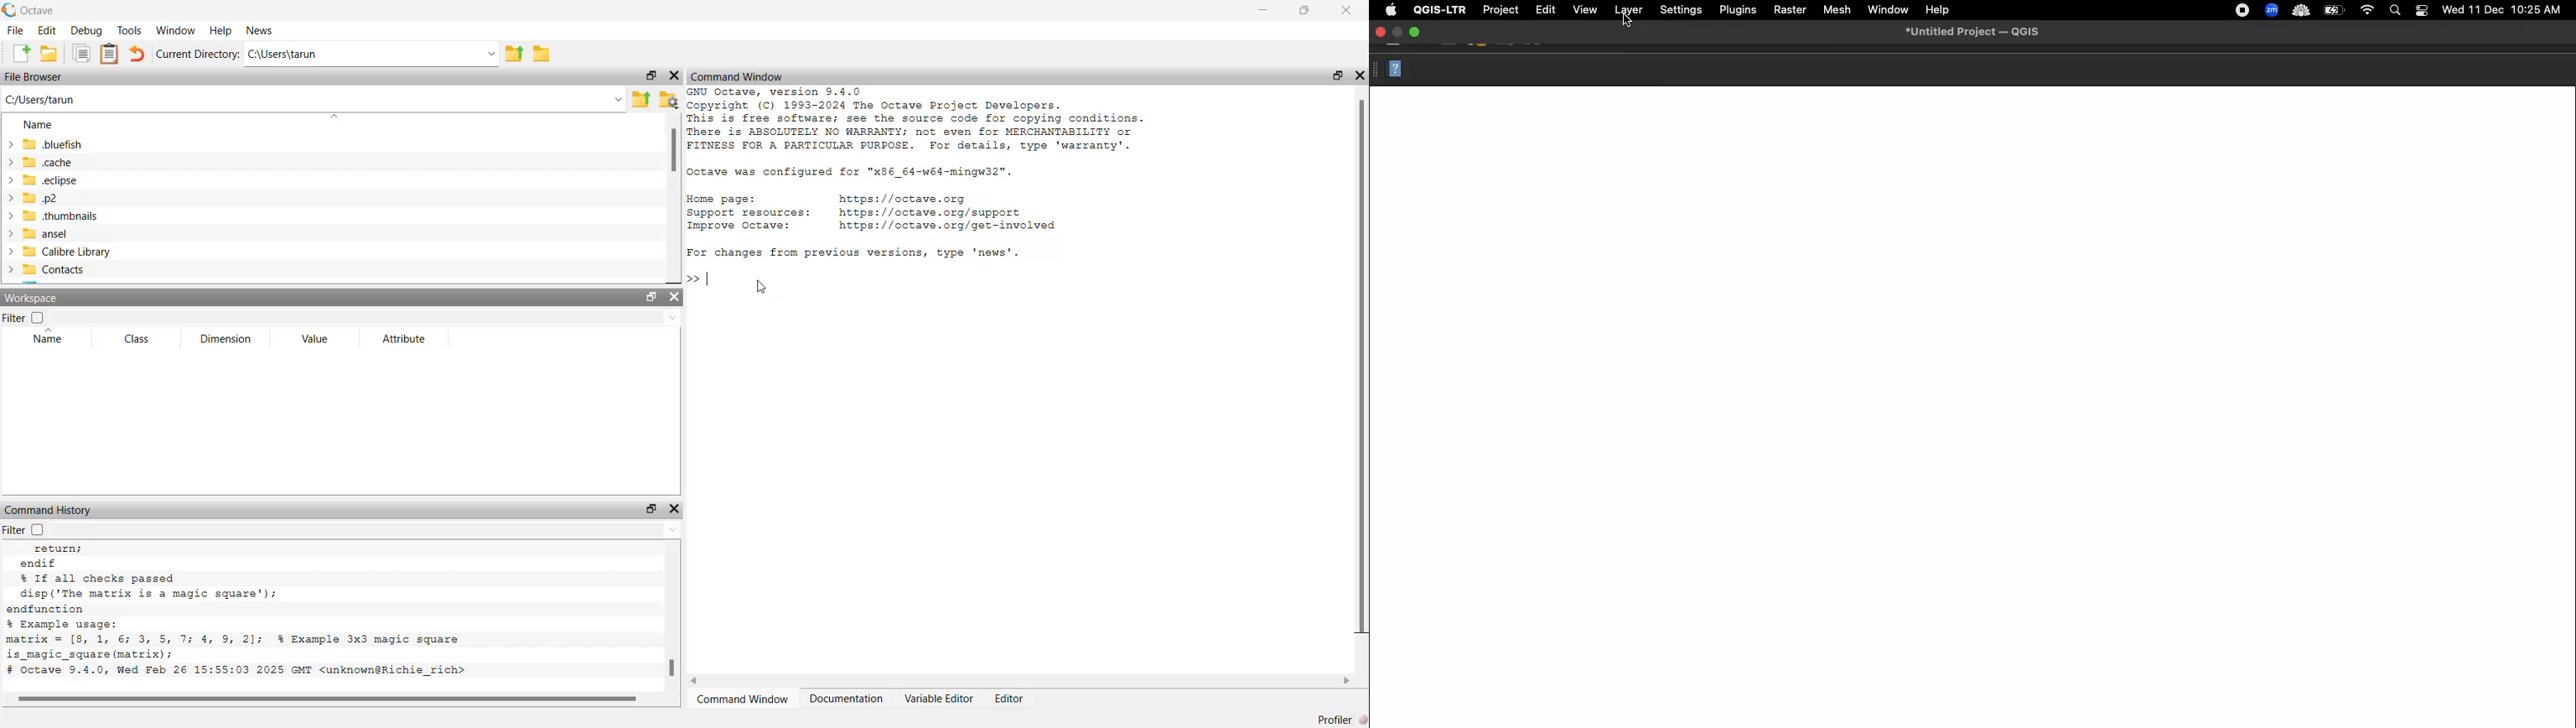 The width and height of the screenshot is (2576, 728). I want to click on Untitled project, so click(1969, 33).